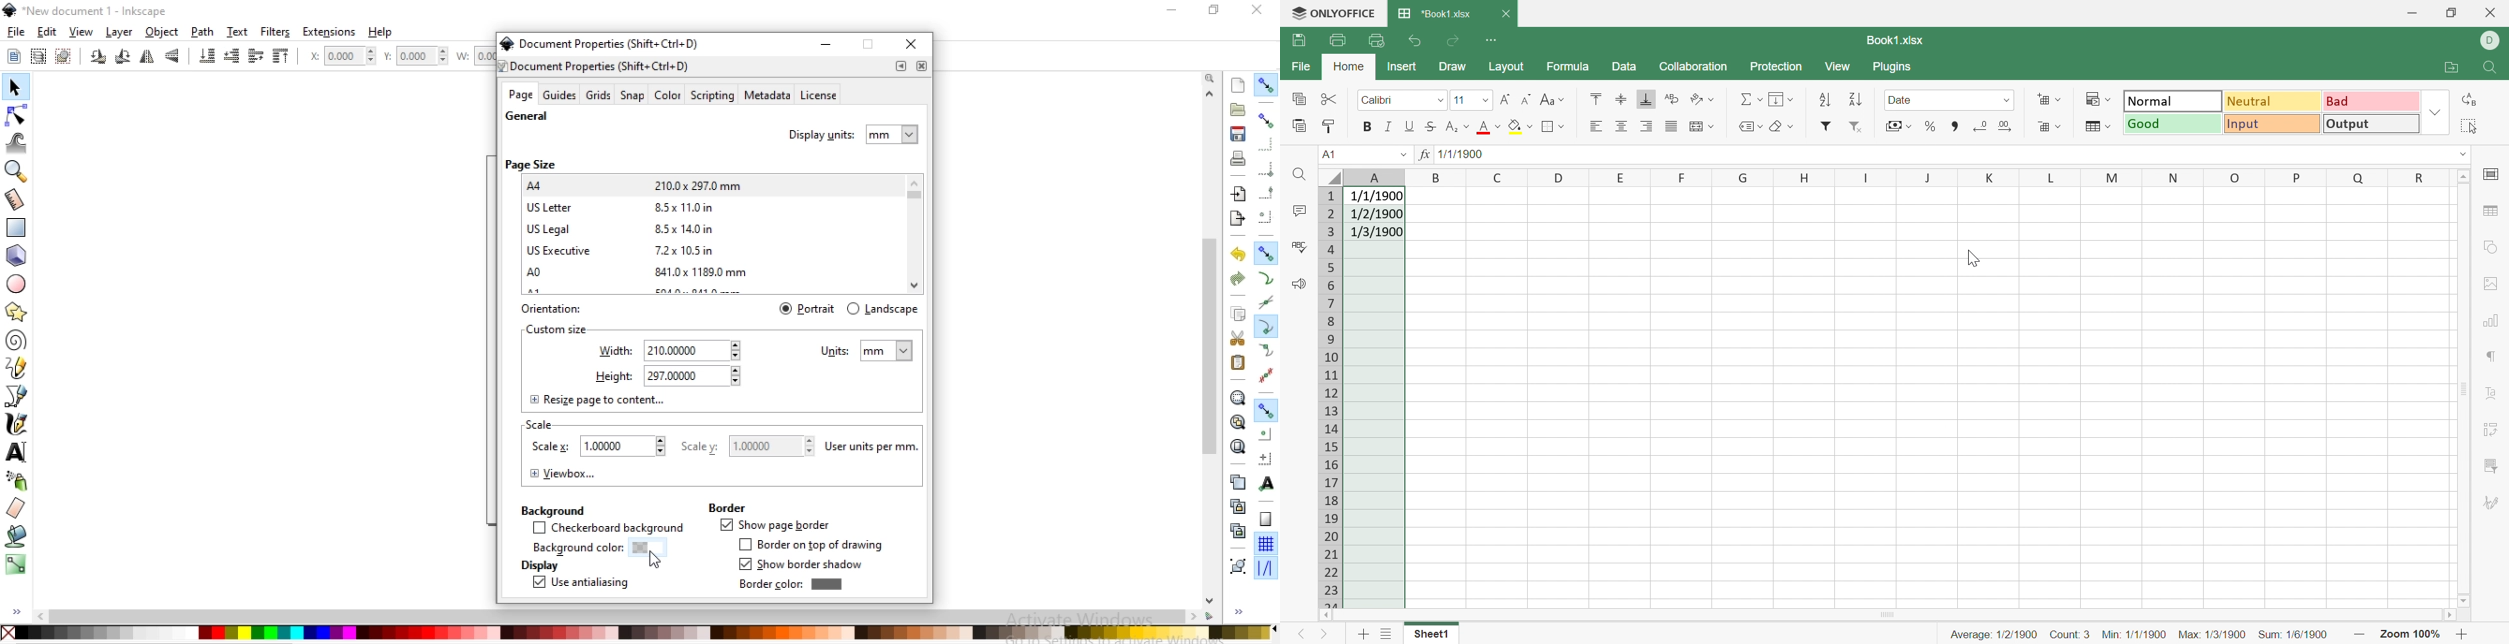 Image resolution: width=2520 pixels, height=644 pixels. Describe the element at coordinates (1452, 66) in the screenshot. I see `Draw` at that location.